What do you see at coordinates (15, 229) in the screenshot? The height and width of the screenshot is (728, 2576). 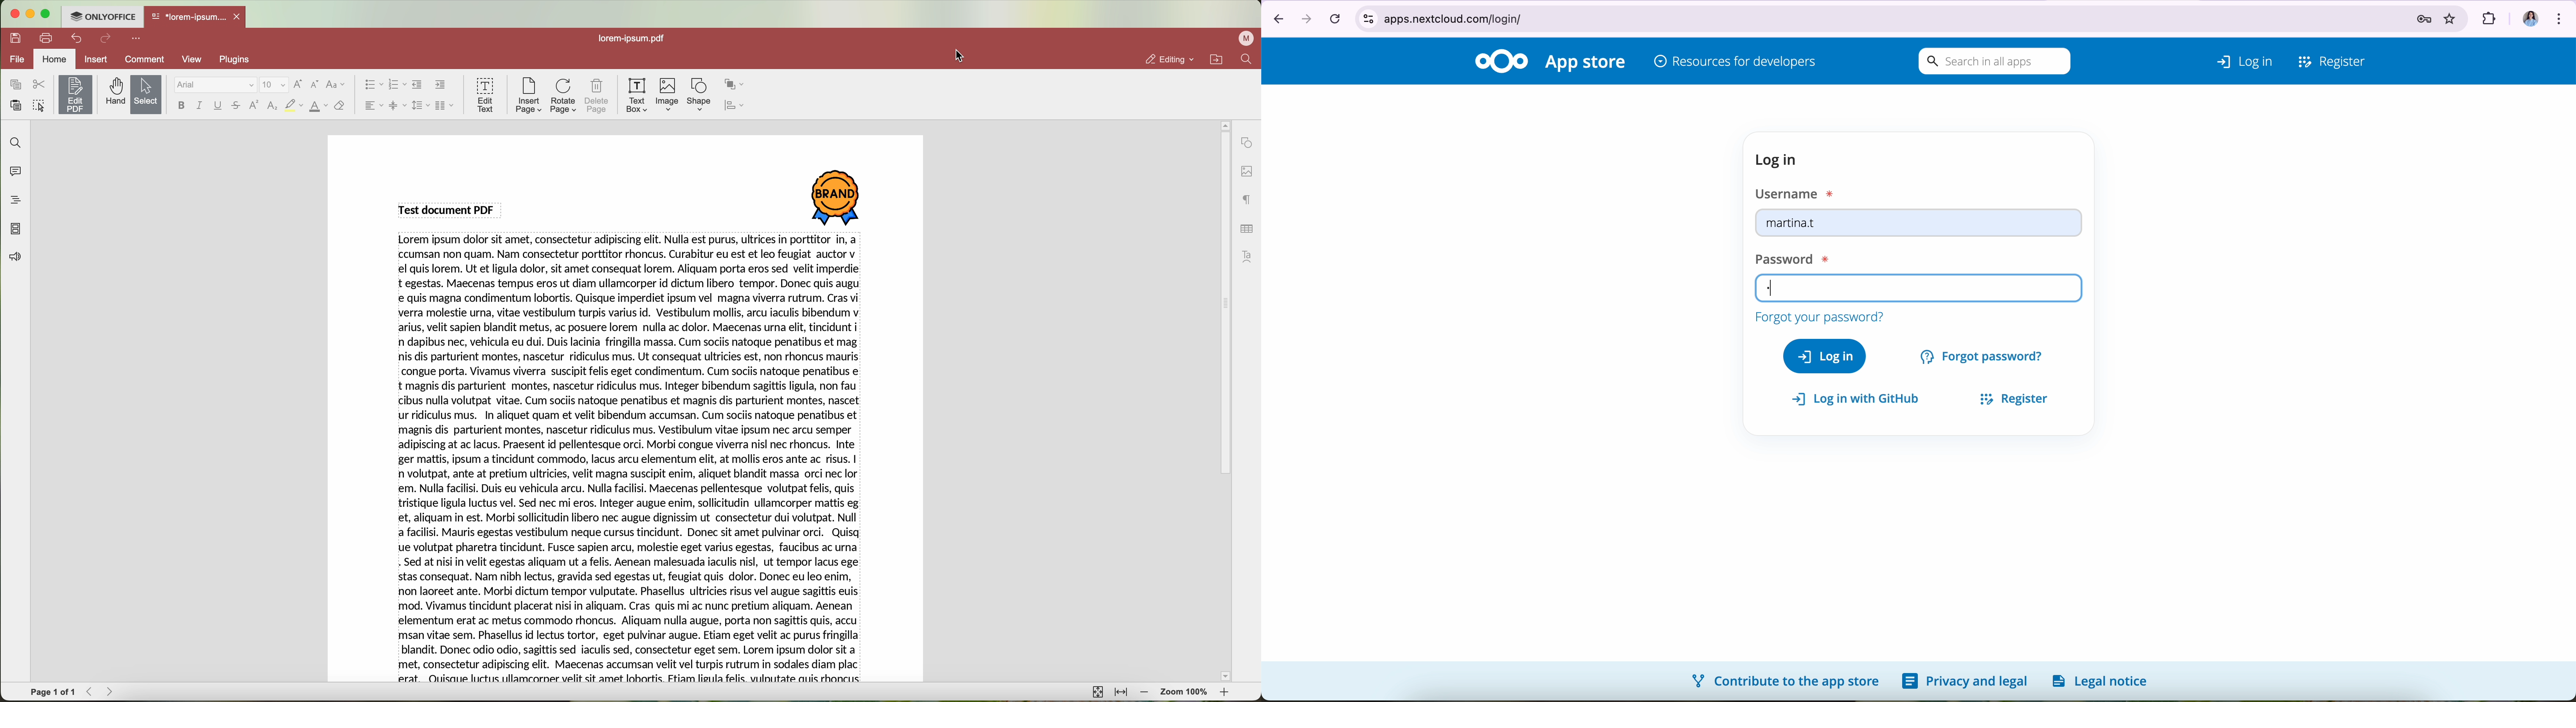 I see `page thumbnails` at bounding box center [15, 229].